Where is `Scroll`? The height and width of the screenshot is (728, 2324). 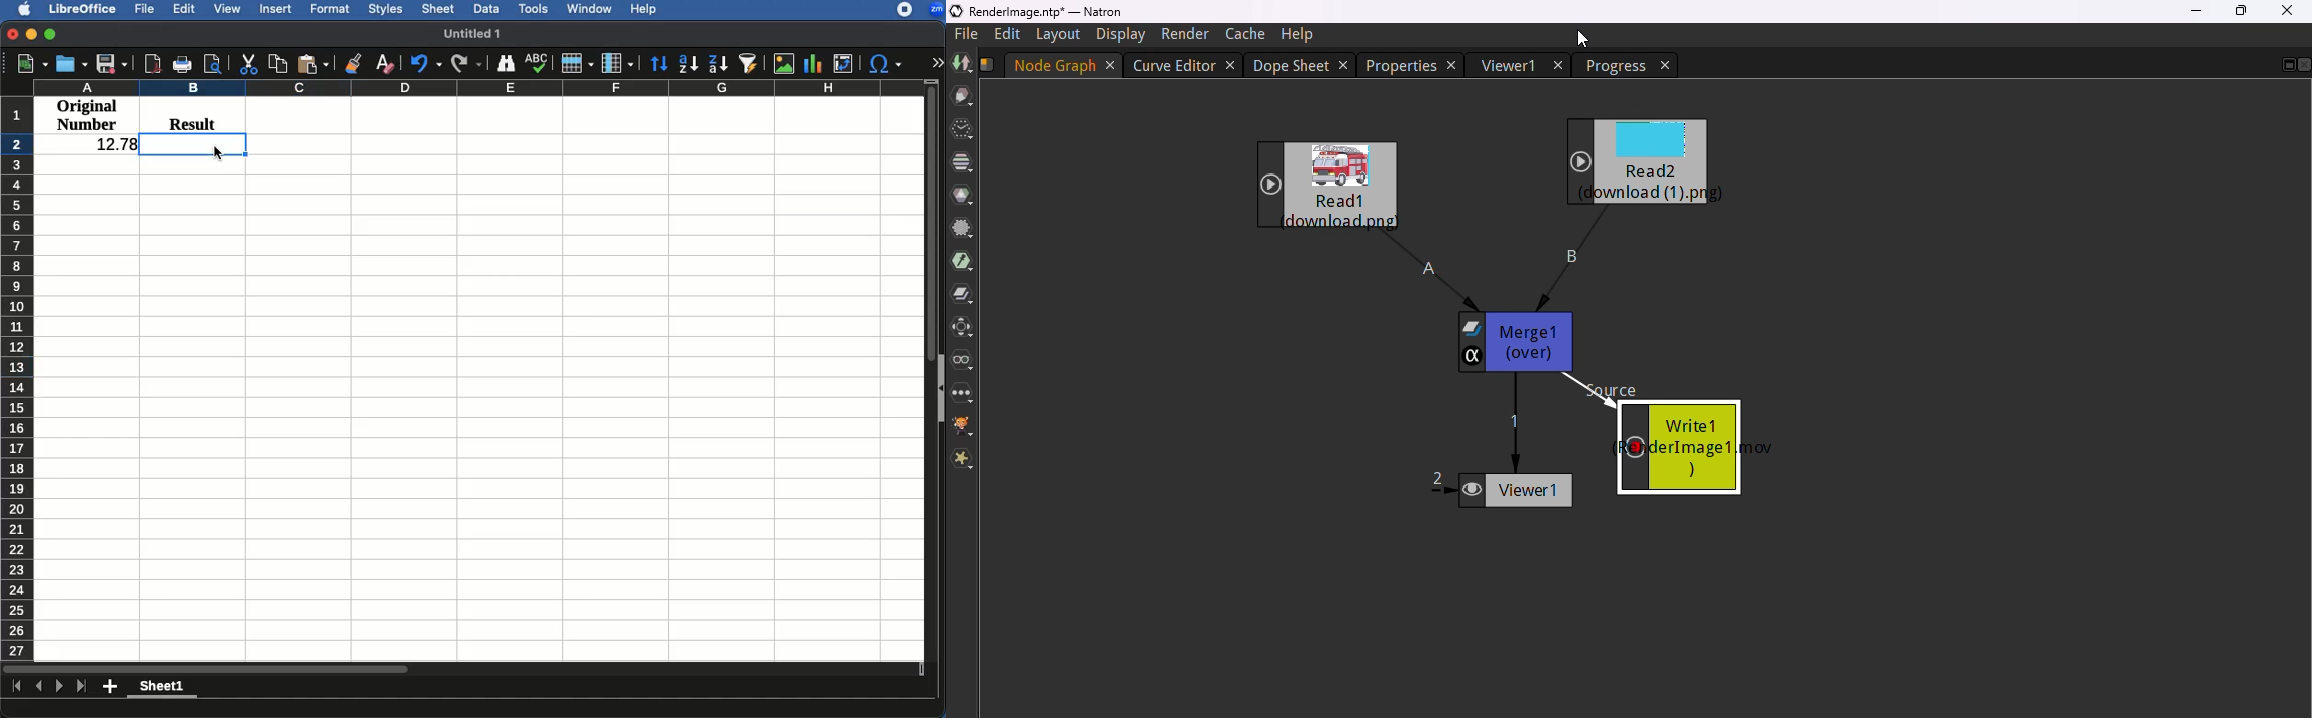
Scroll is located at coordinates (932, 368).